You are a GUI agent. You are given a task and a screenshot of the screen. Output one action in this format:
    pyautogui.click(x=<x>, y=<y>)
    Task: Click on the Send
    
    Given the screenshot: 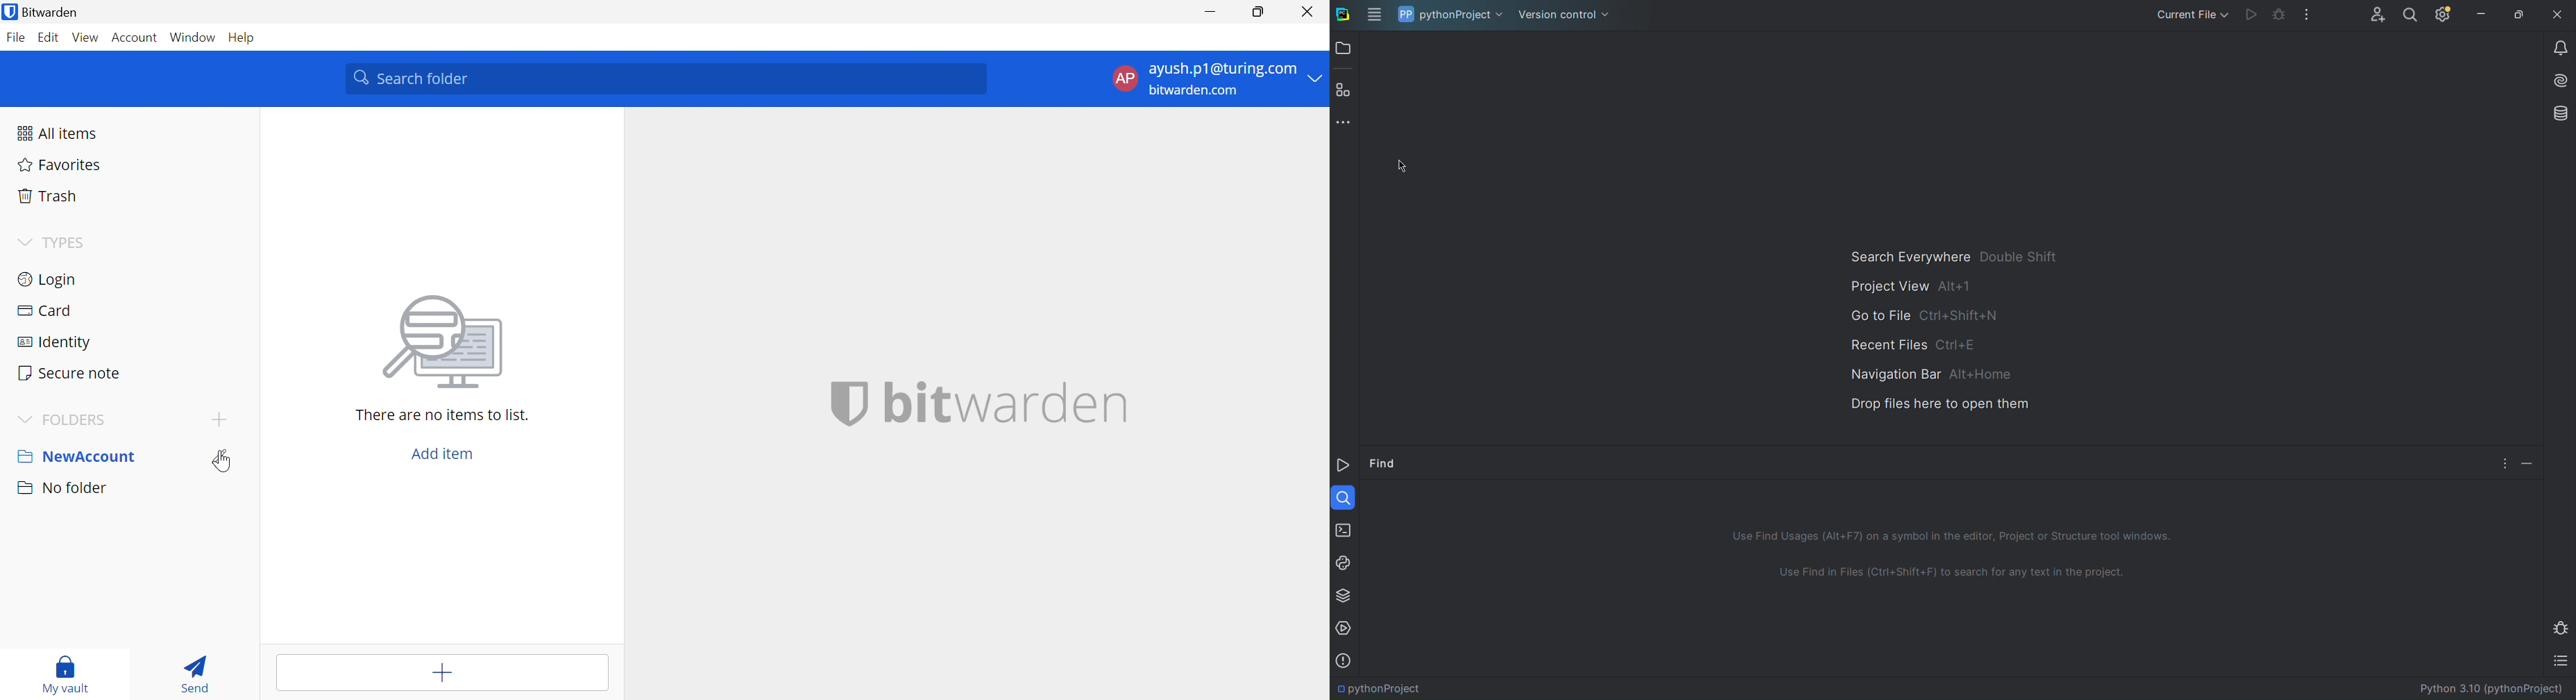 What is the action you would take?
    pyautogui.click(x=197, y=674)
    